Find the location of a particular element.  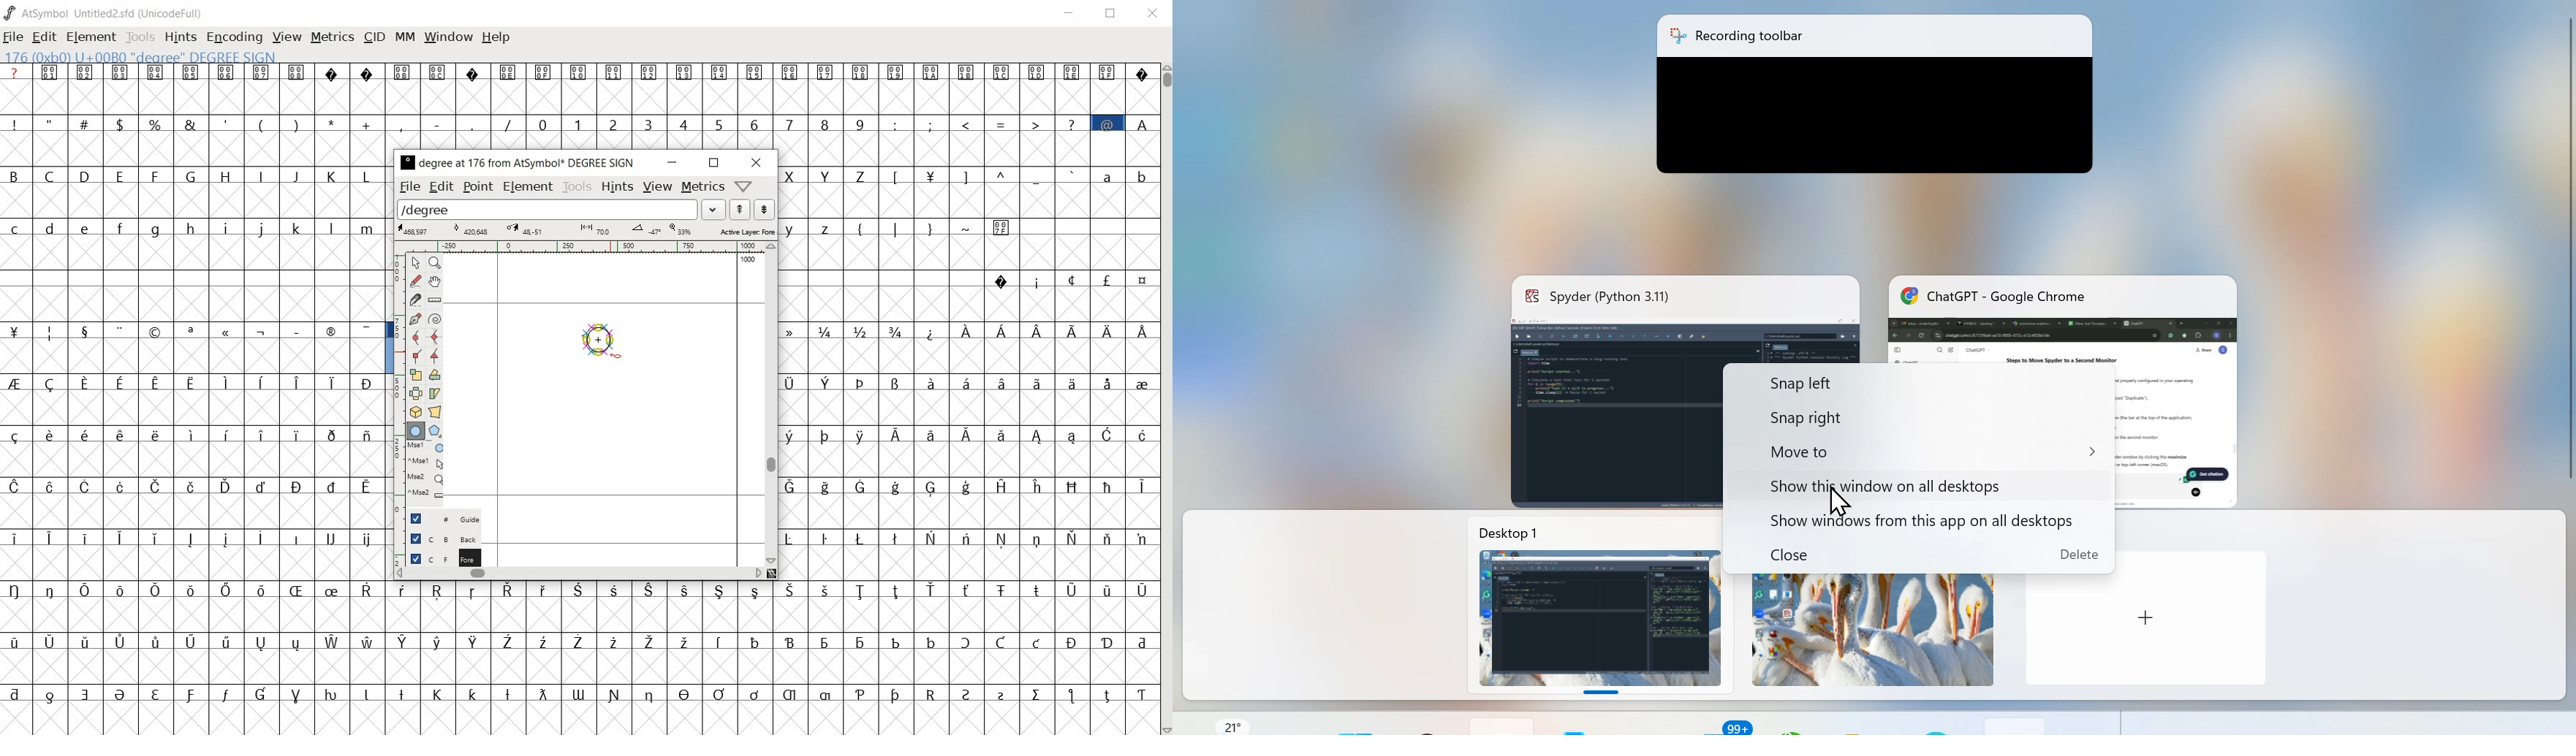

Show Windows from this app on all desktop is located at coordinates (1906, 519).